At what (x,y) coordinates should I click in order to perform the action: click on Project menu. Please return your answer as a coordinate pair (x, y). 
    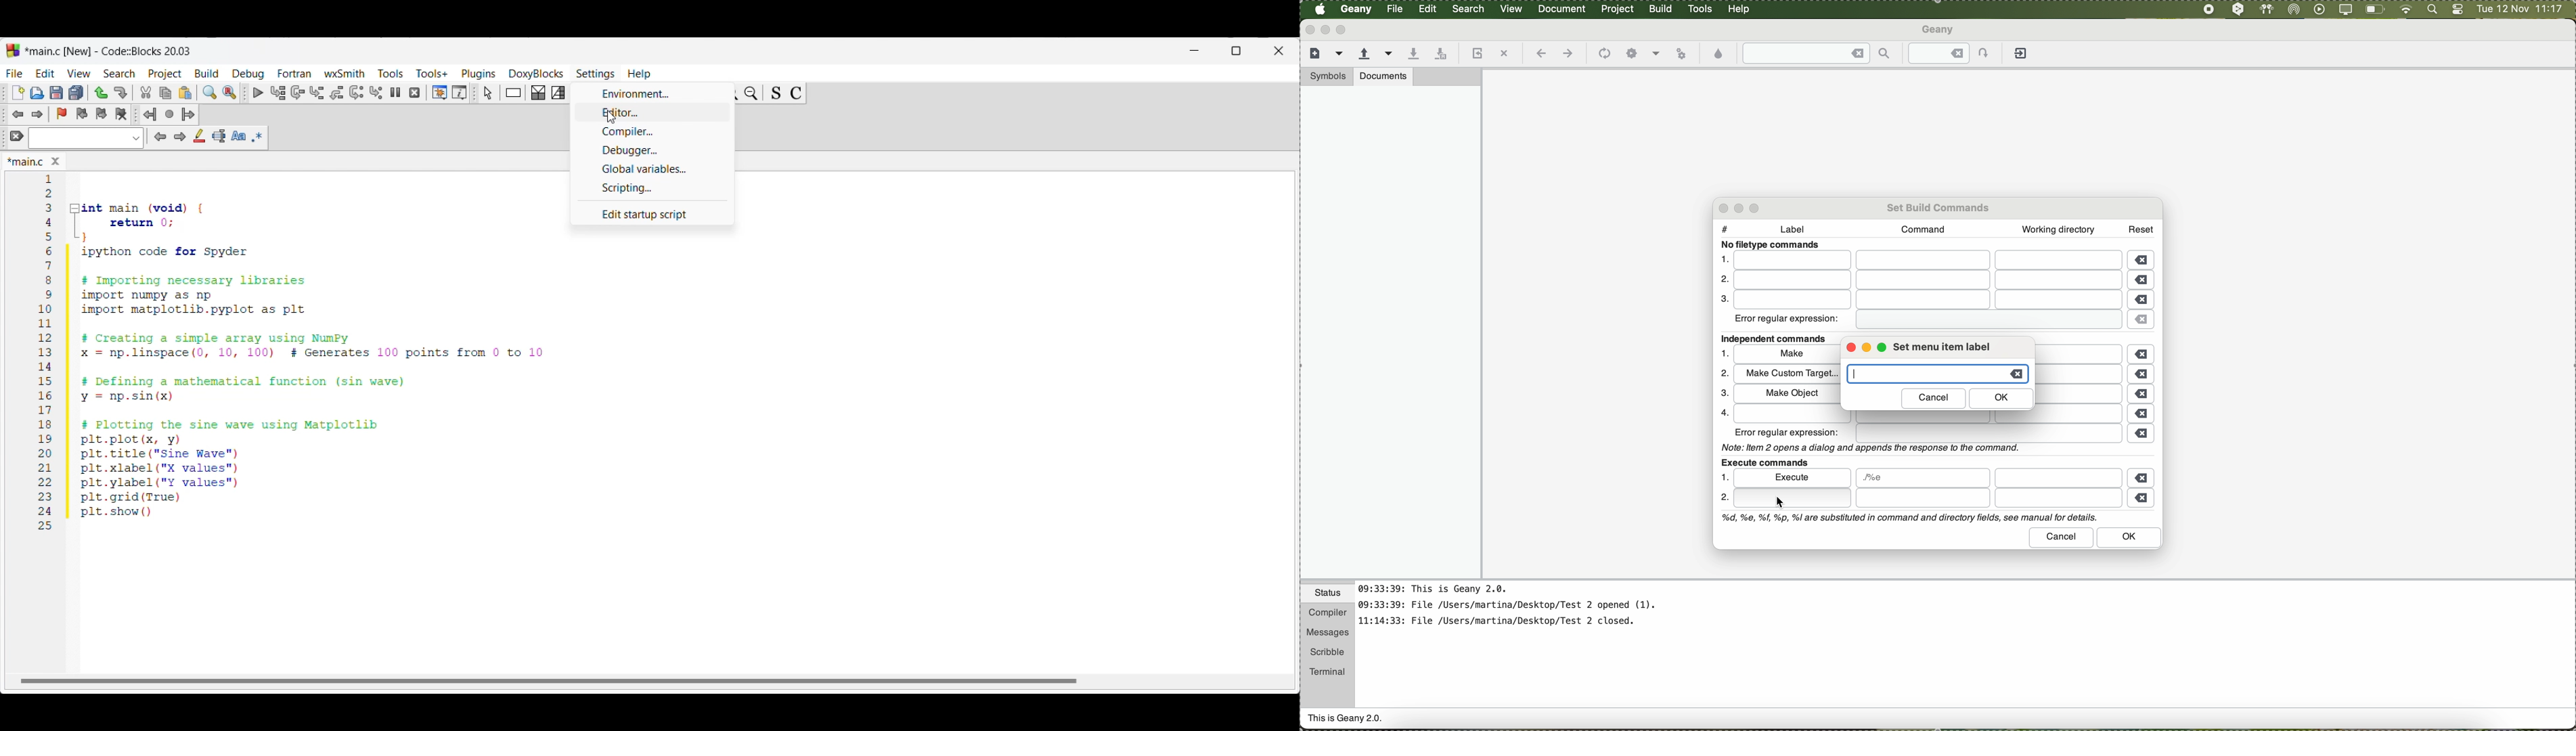
    Looking at the image, I should click on (165, 74).